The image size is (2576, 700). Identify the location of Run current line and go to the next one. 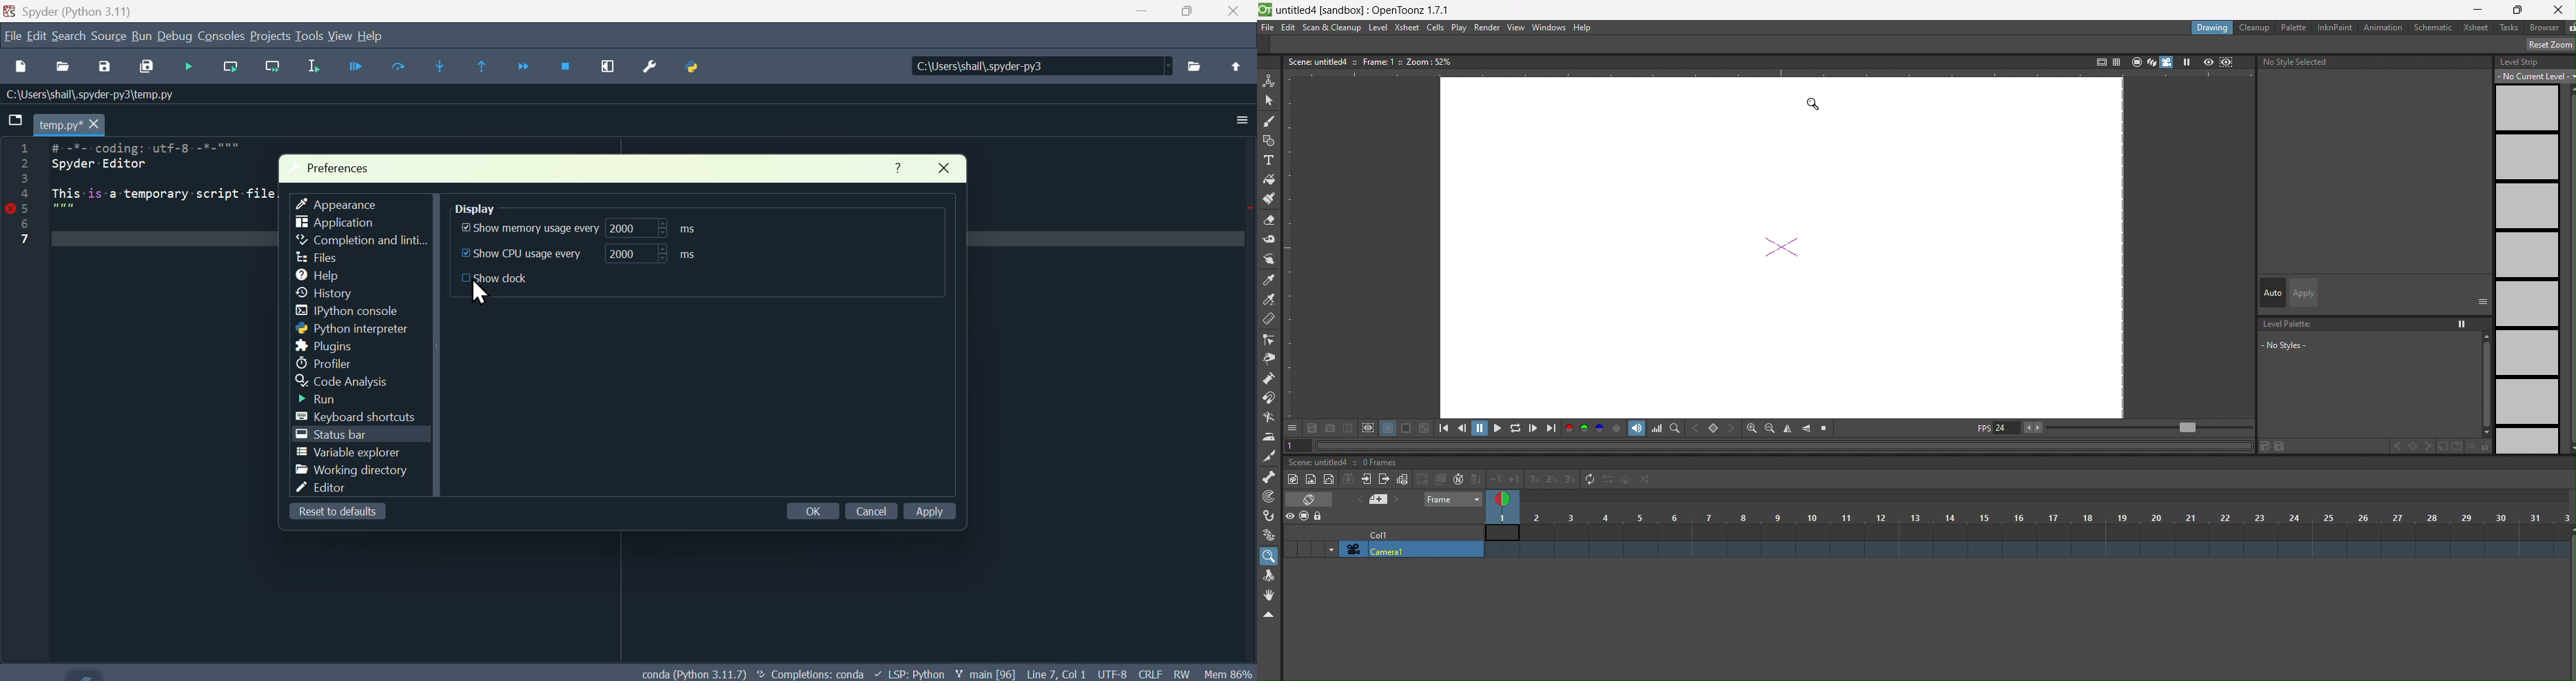
(273, 64).